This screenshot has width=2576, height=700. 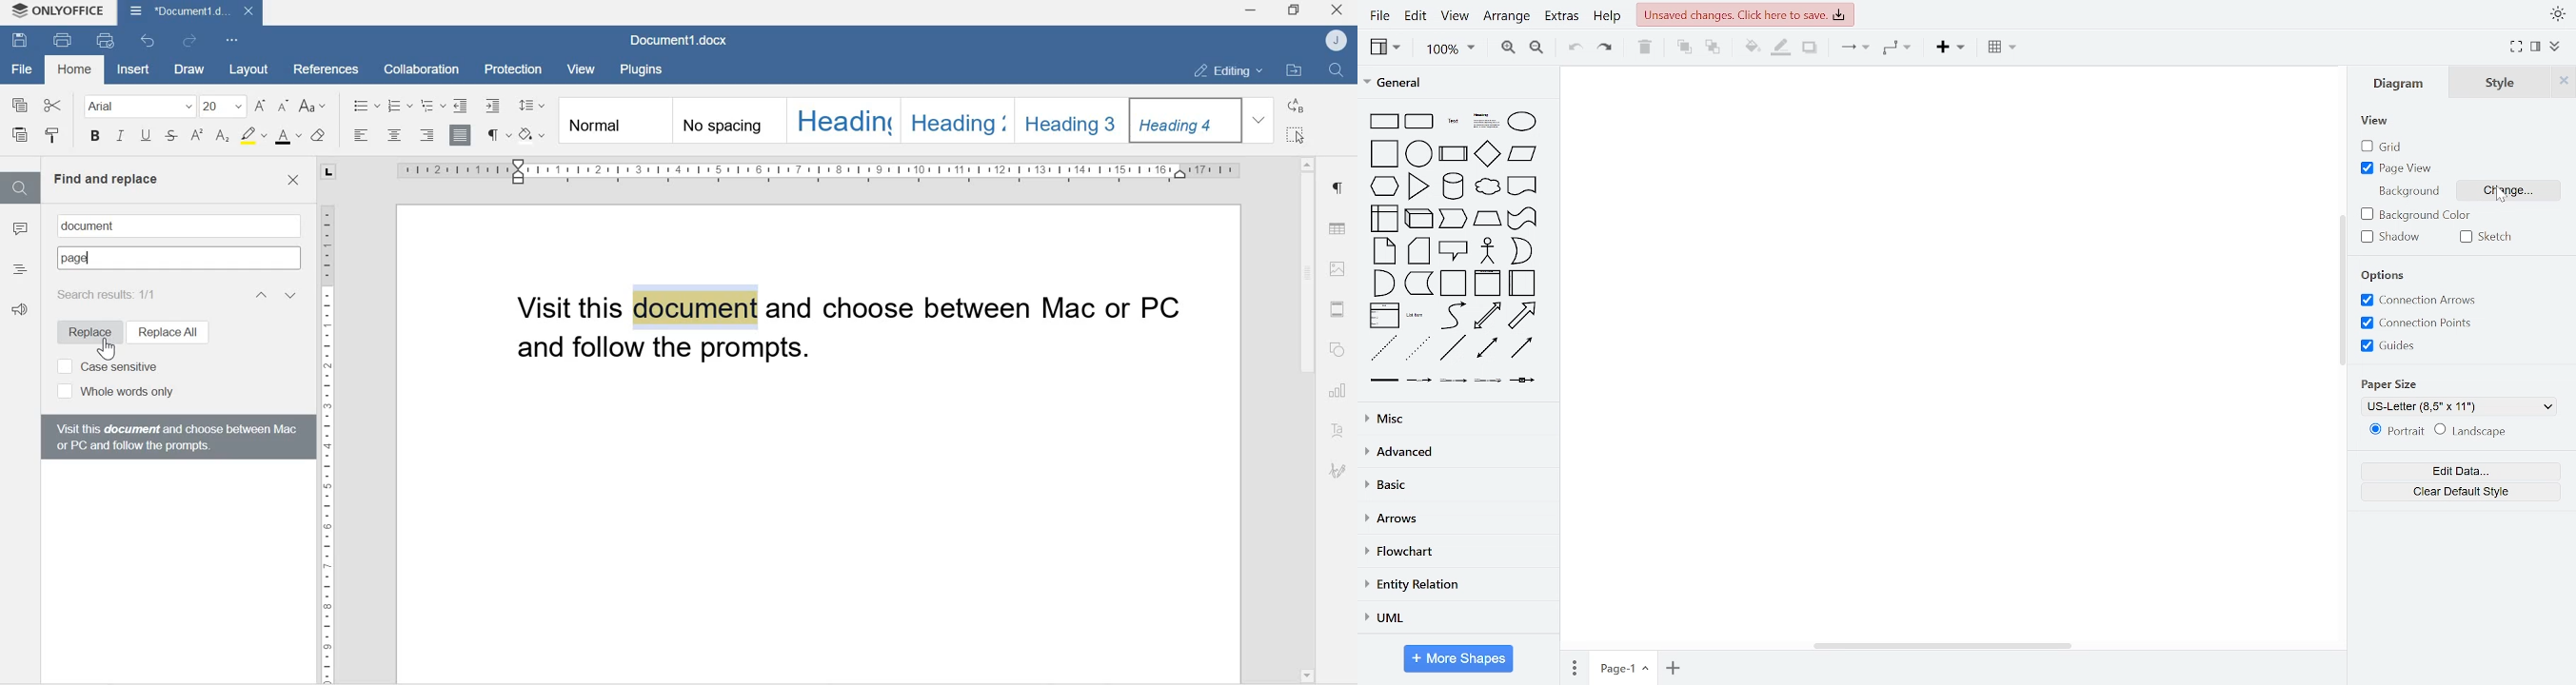 I want to click on Redo, so click(x=193, y=41).